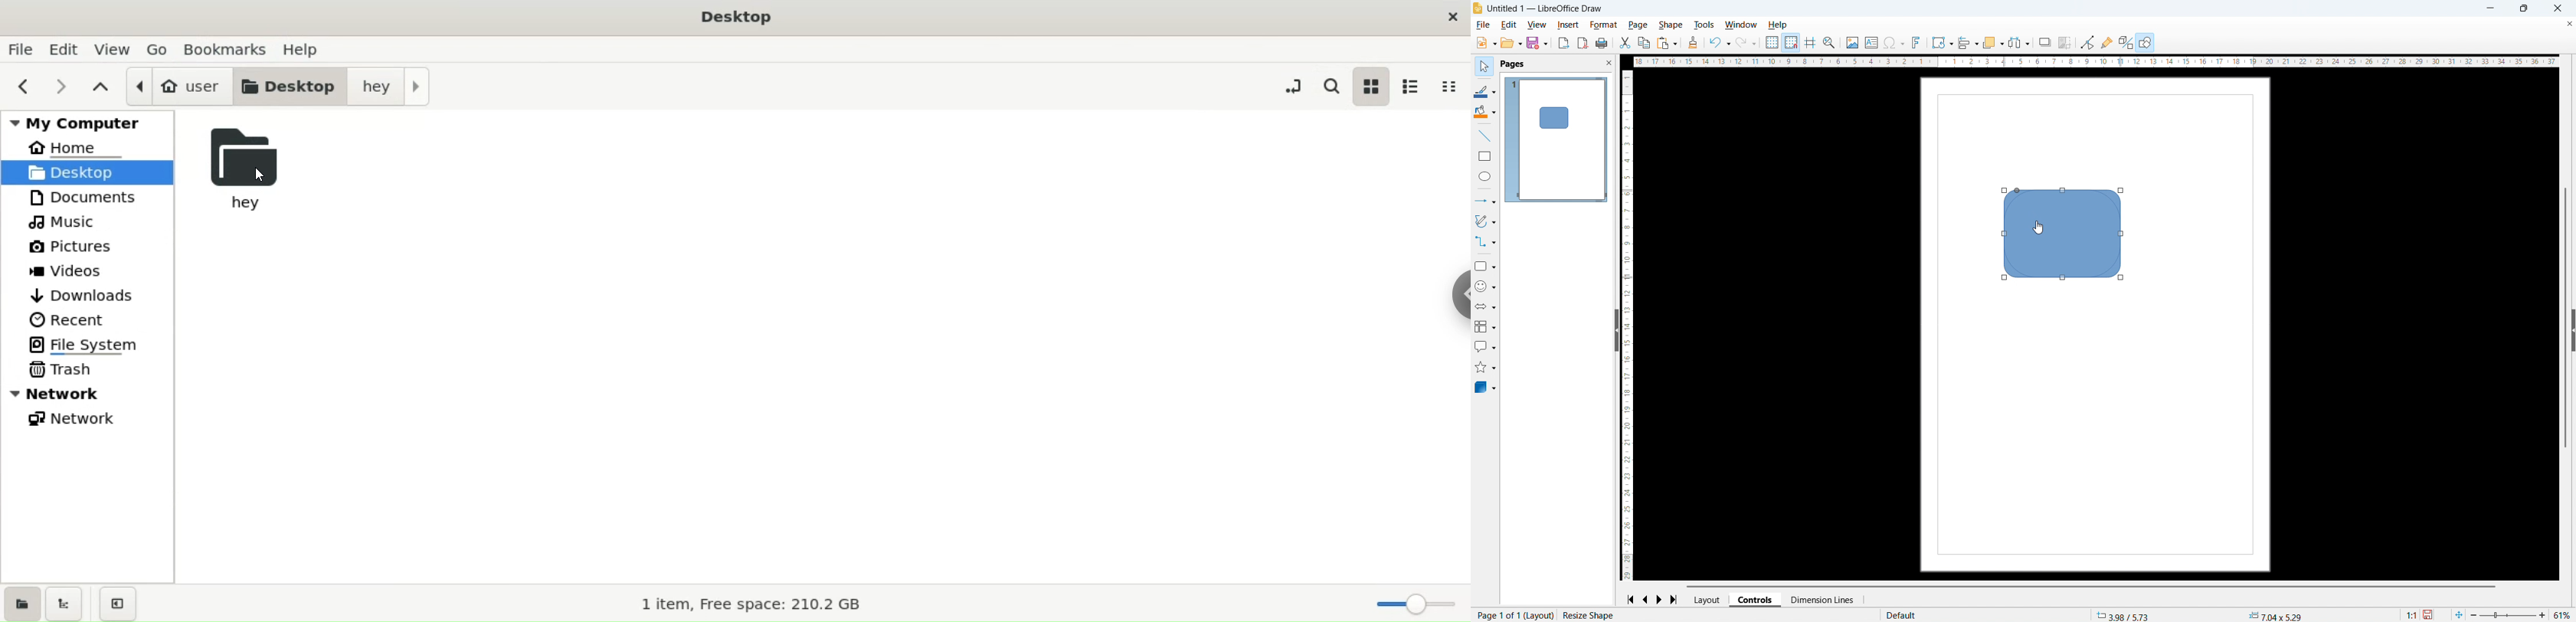 The height and width of the screenshot is (644, 2576). What do you see at coordinates (1536, 25) in the screenshot?
I see `view ` at bounding box center [1536, 25].